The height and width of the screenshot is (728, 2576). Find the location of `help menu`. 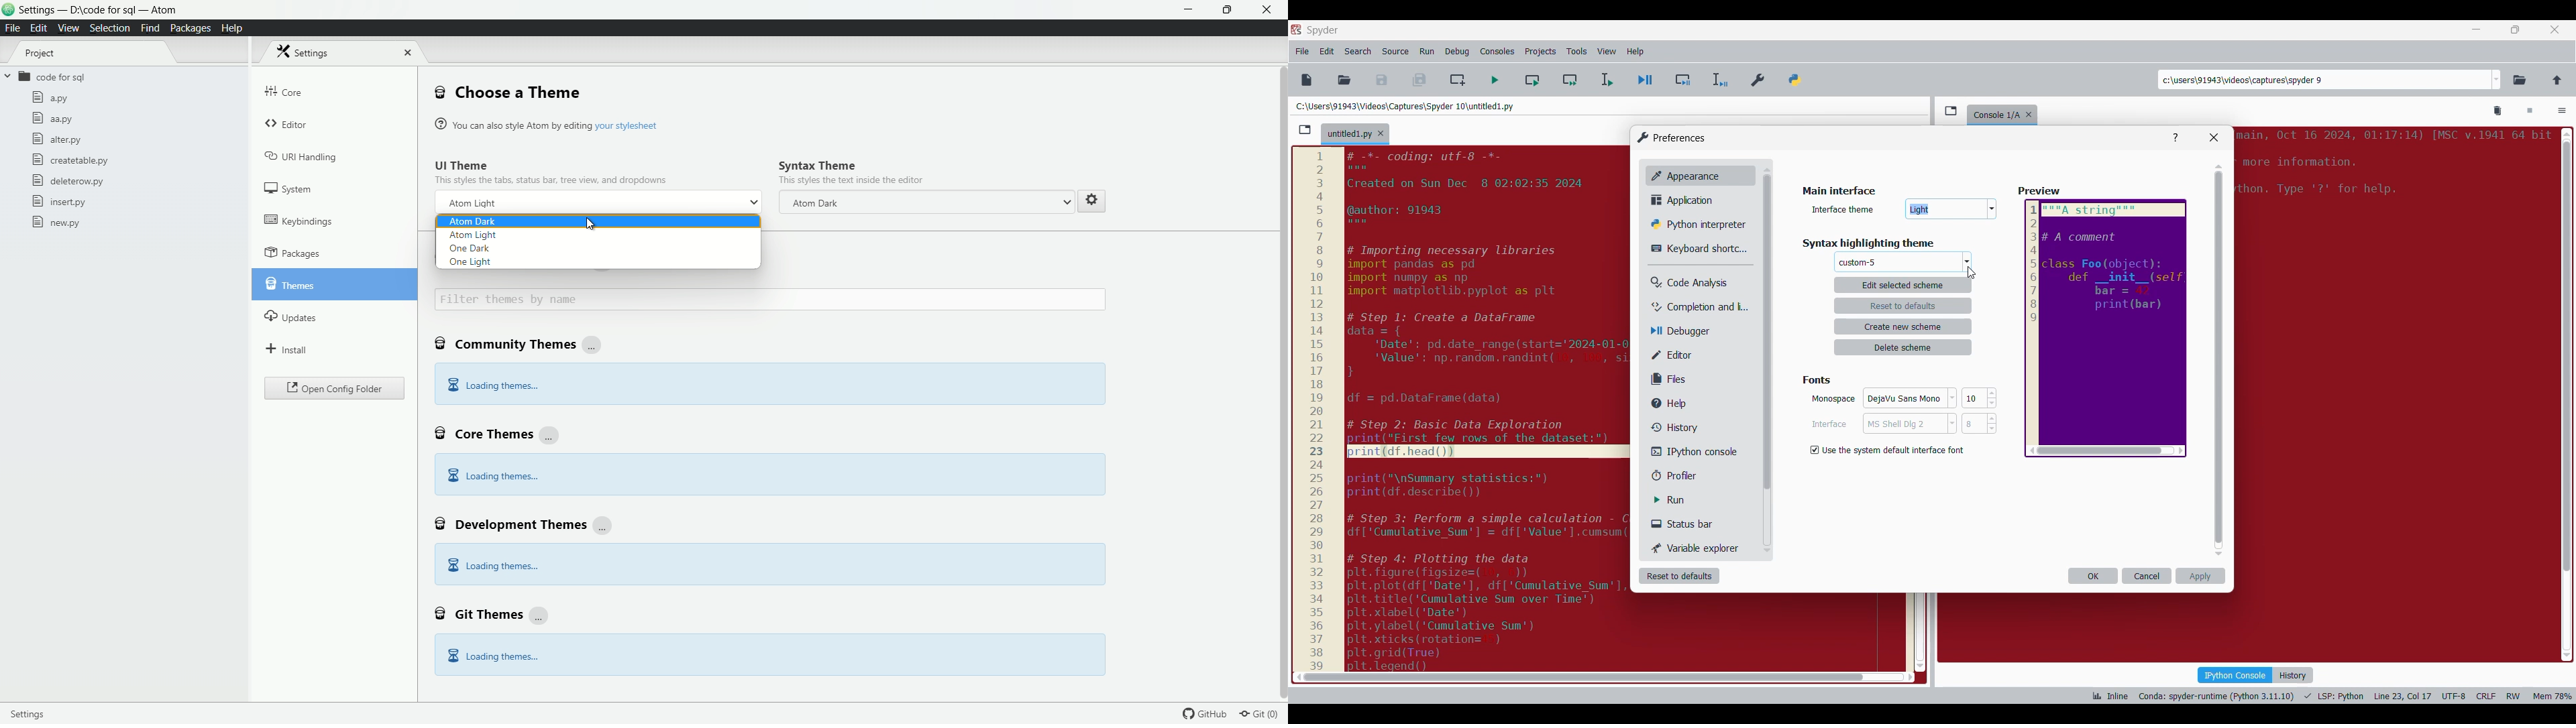

help menu is located at coordinates (231, 29).